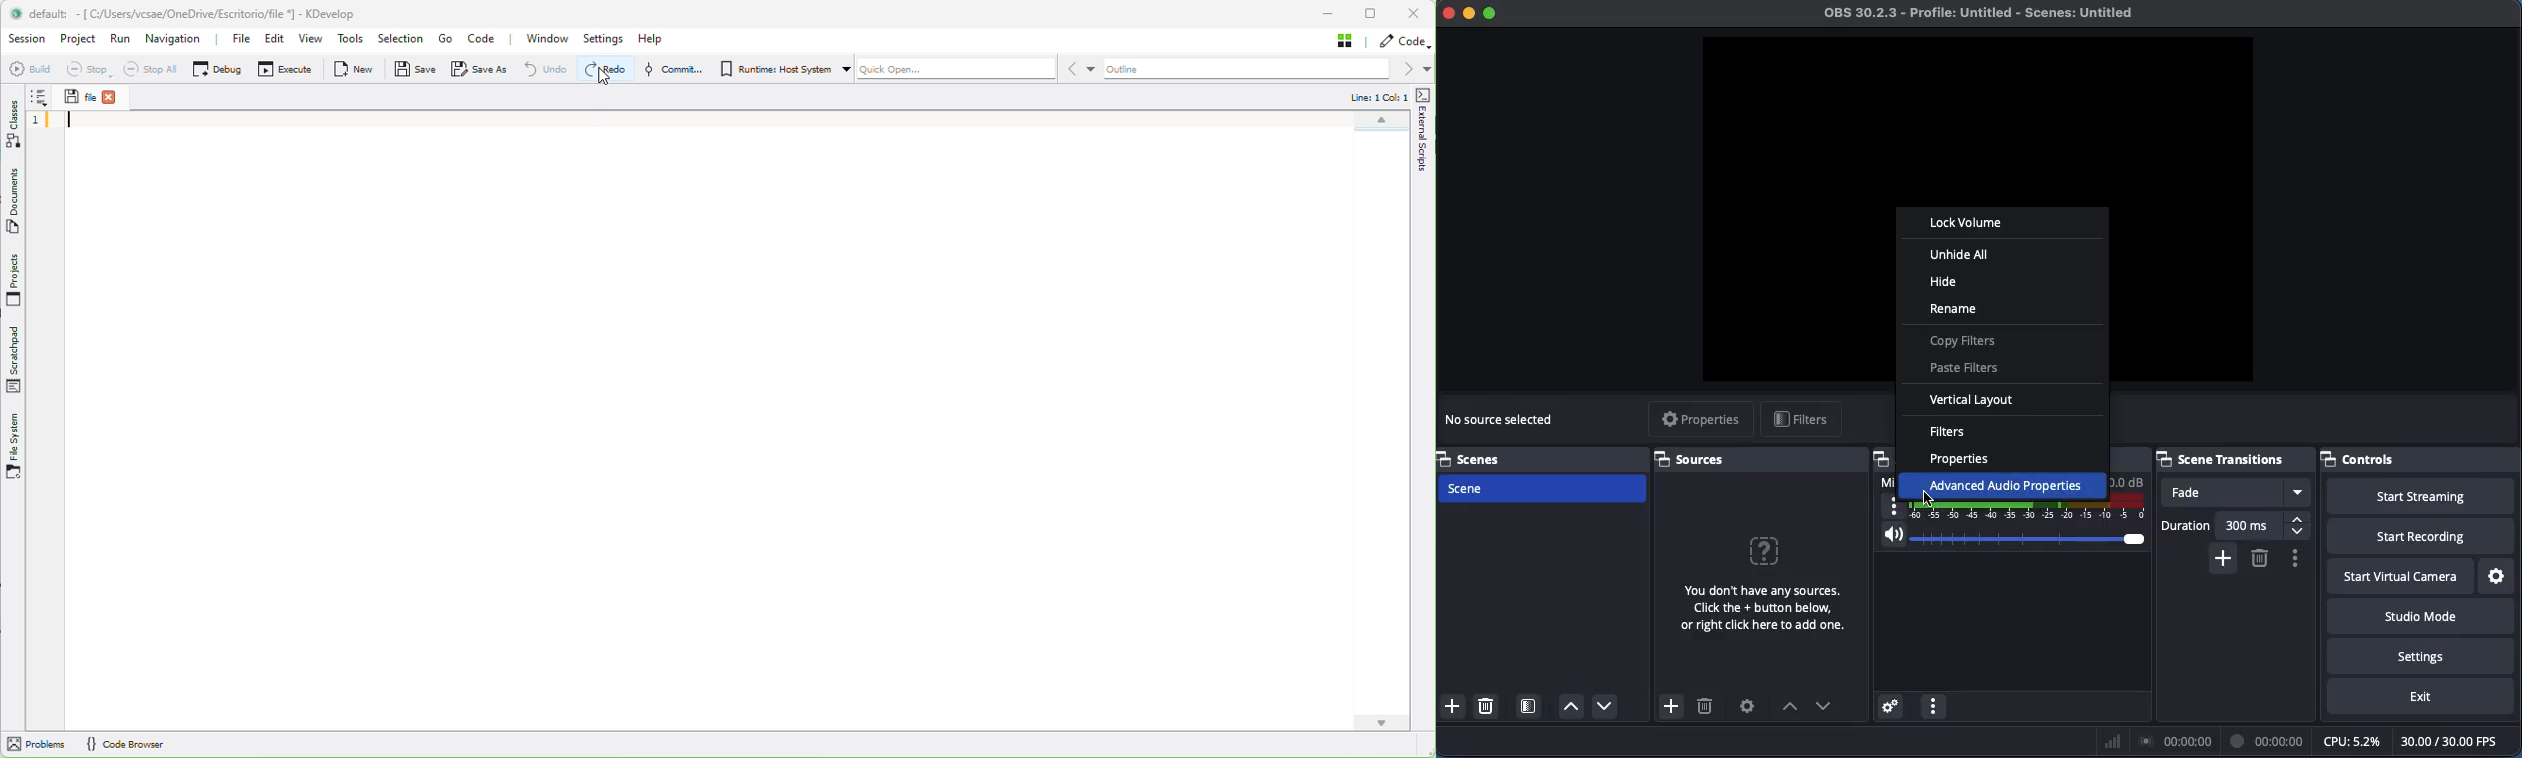 This screenshot has width=2548, height=784. I want to click on Start recording, so click(2421, 537).